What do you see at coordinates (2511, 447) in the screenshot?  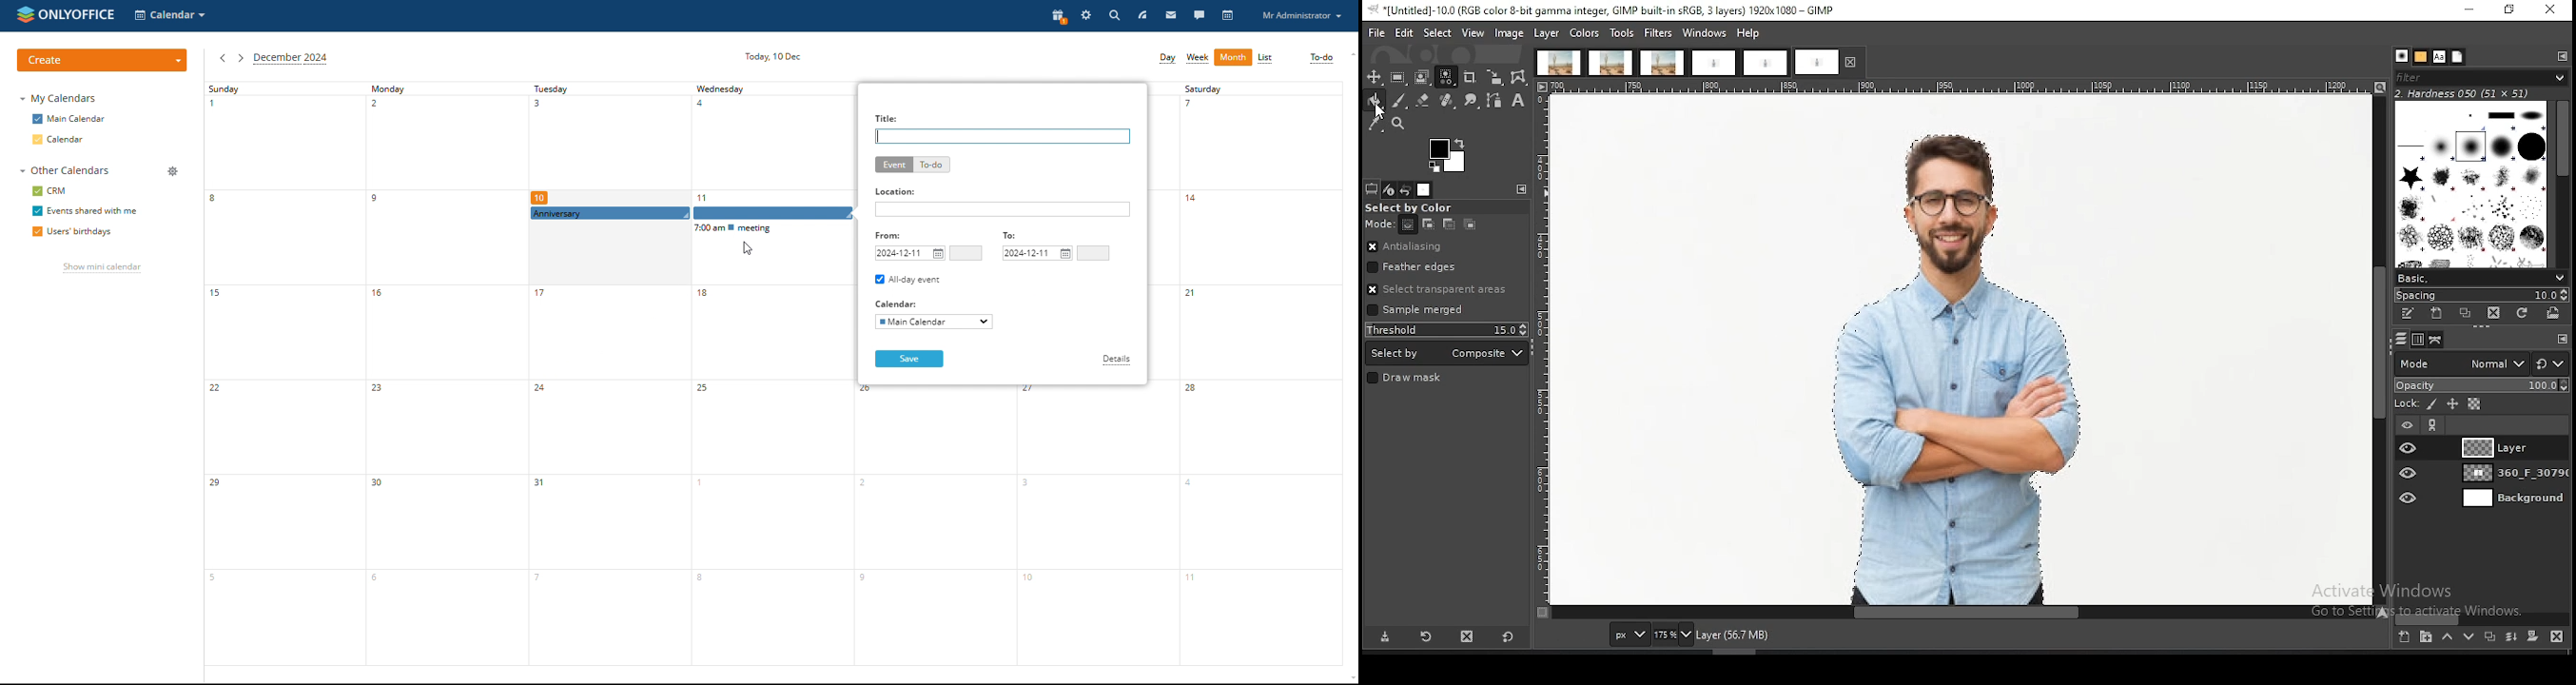 I see `layer` at bounding box center [2511, 447].